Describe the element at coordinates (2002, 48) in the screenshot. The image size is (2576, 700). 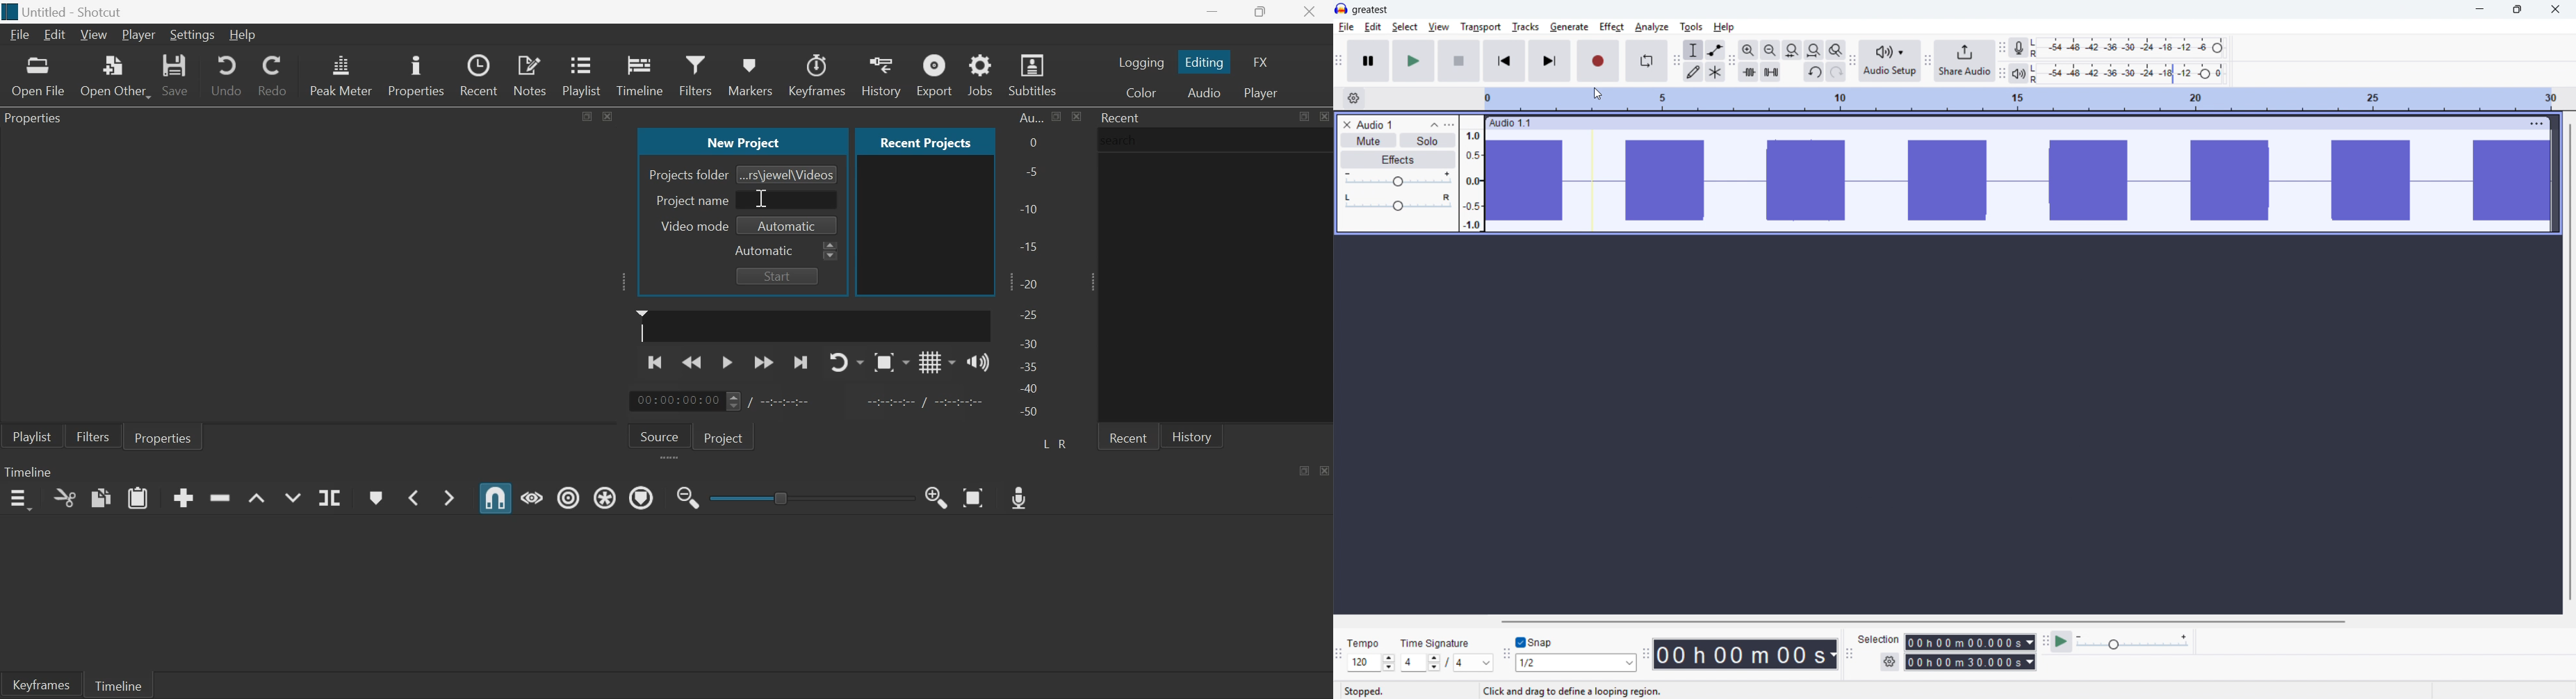
I see `recording meter toolbar` at that location.